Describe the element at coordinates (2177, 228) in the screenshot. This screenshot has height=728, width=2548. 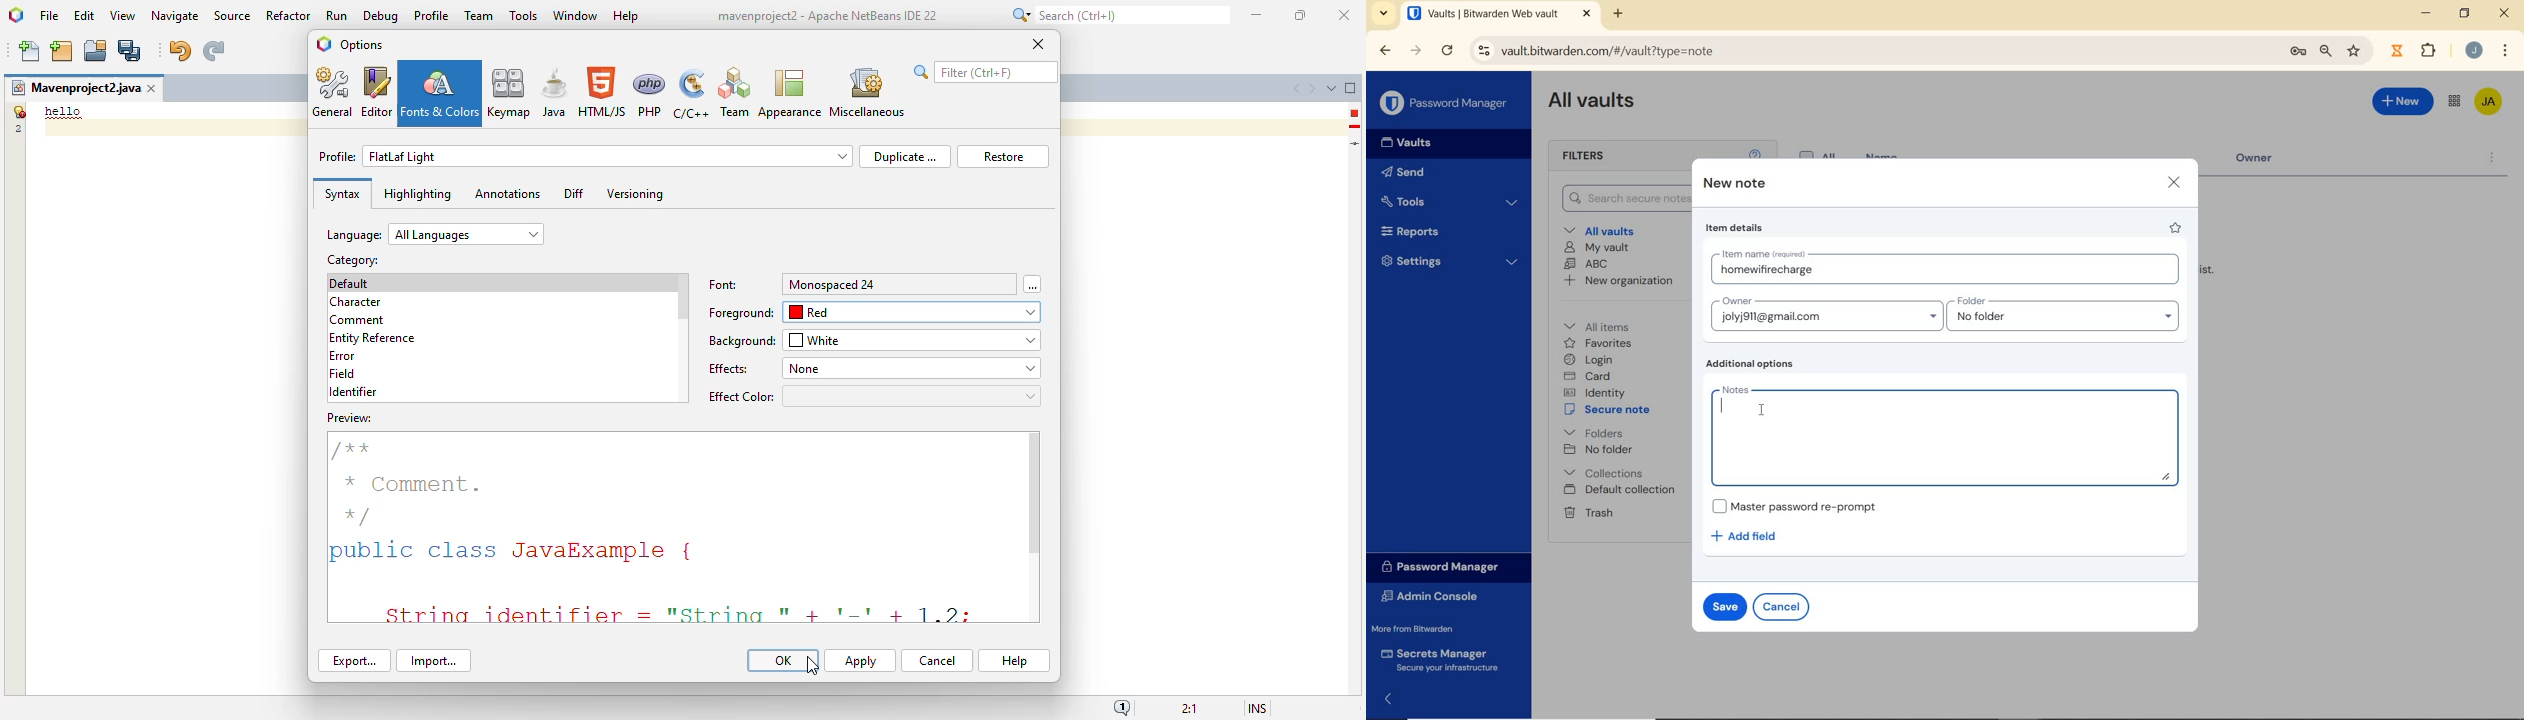
I see `favorite` at that location.